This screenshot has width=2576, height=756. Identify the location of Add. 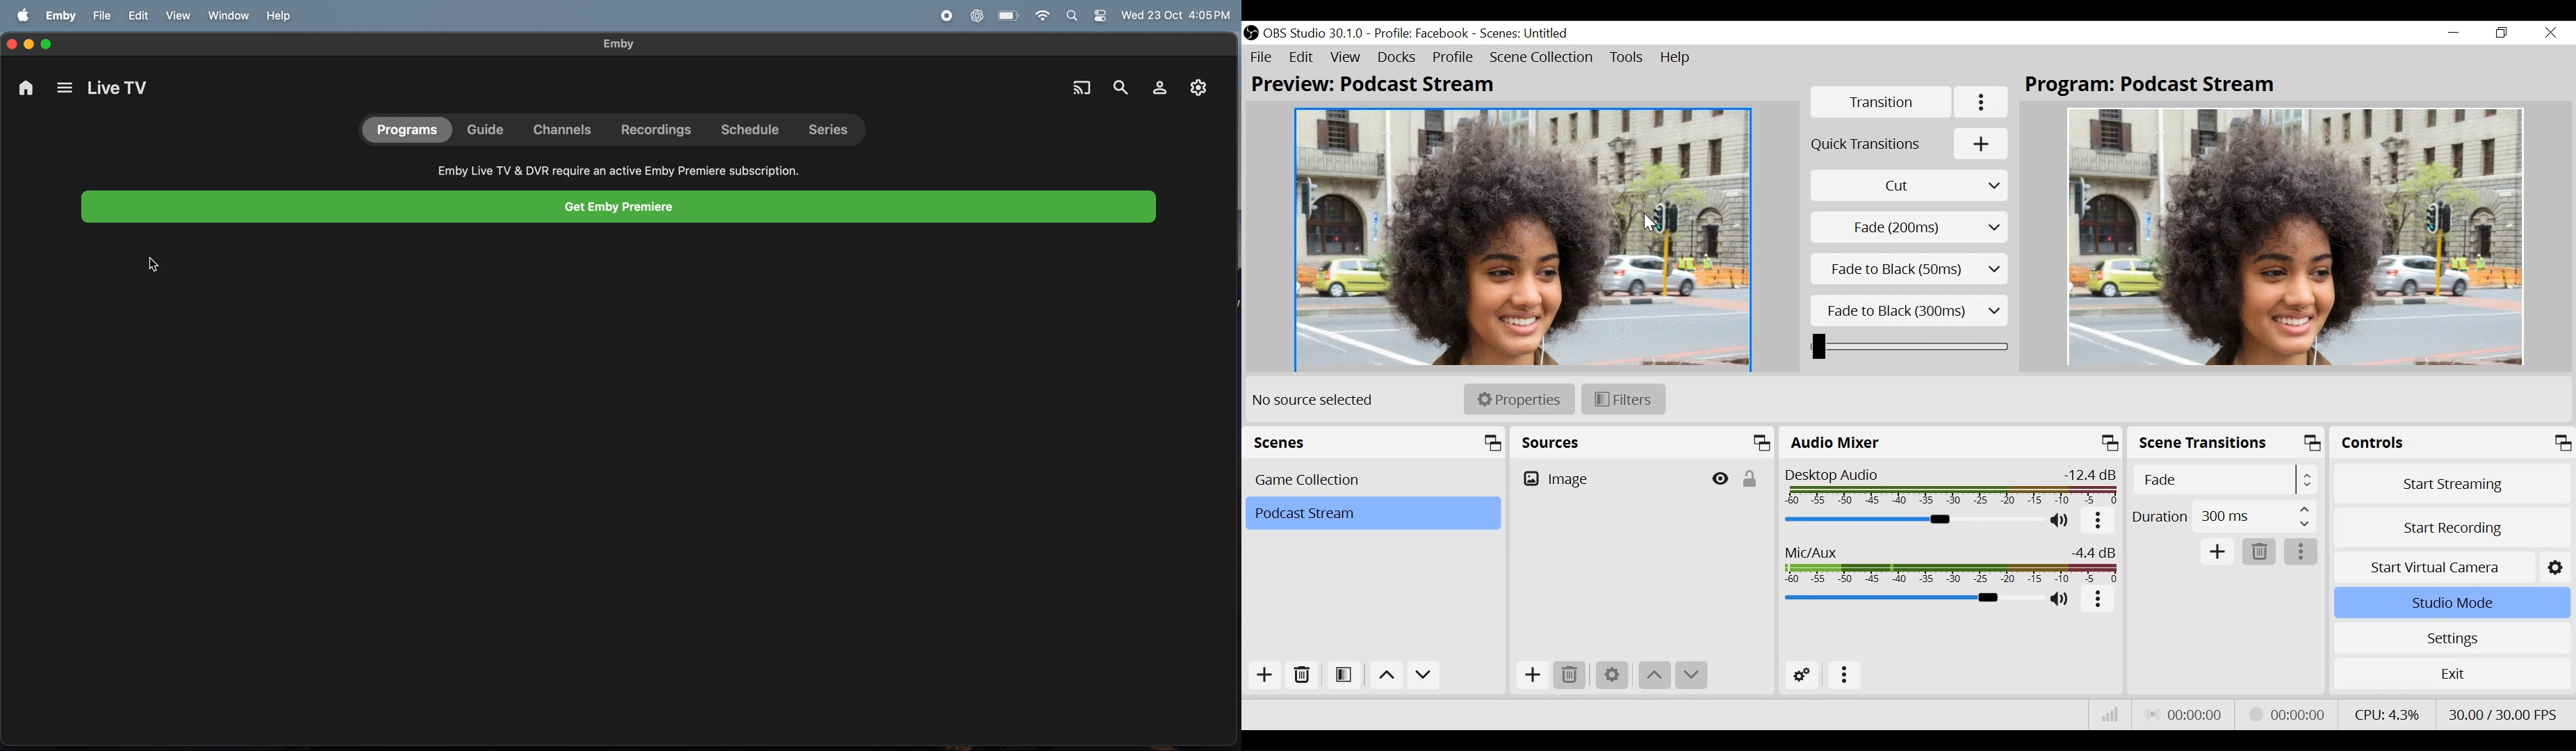
(1534, 675).